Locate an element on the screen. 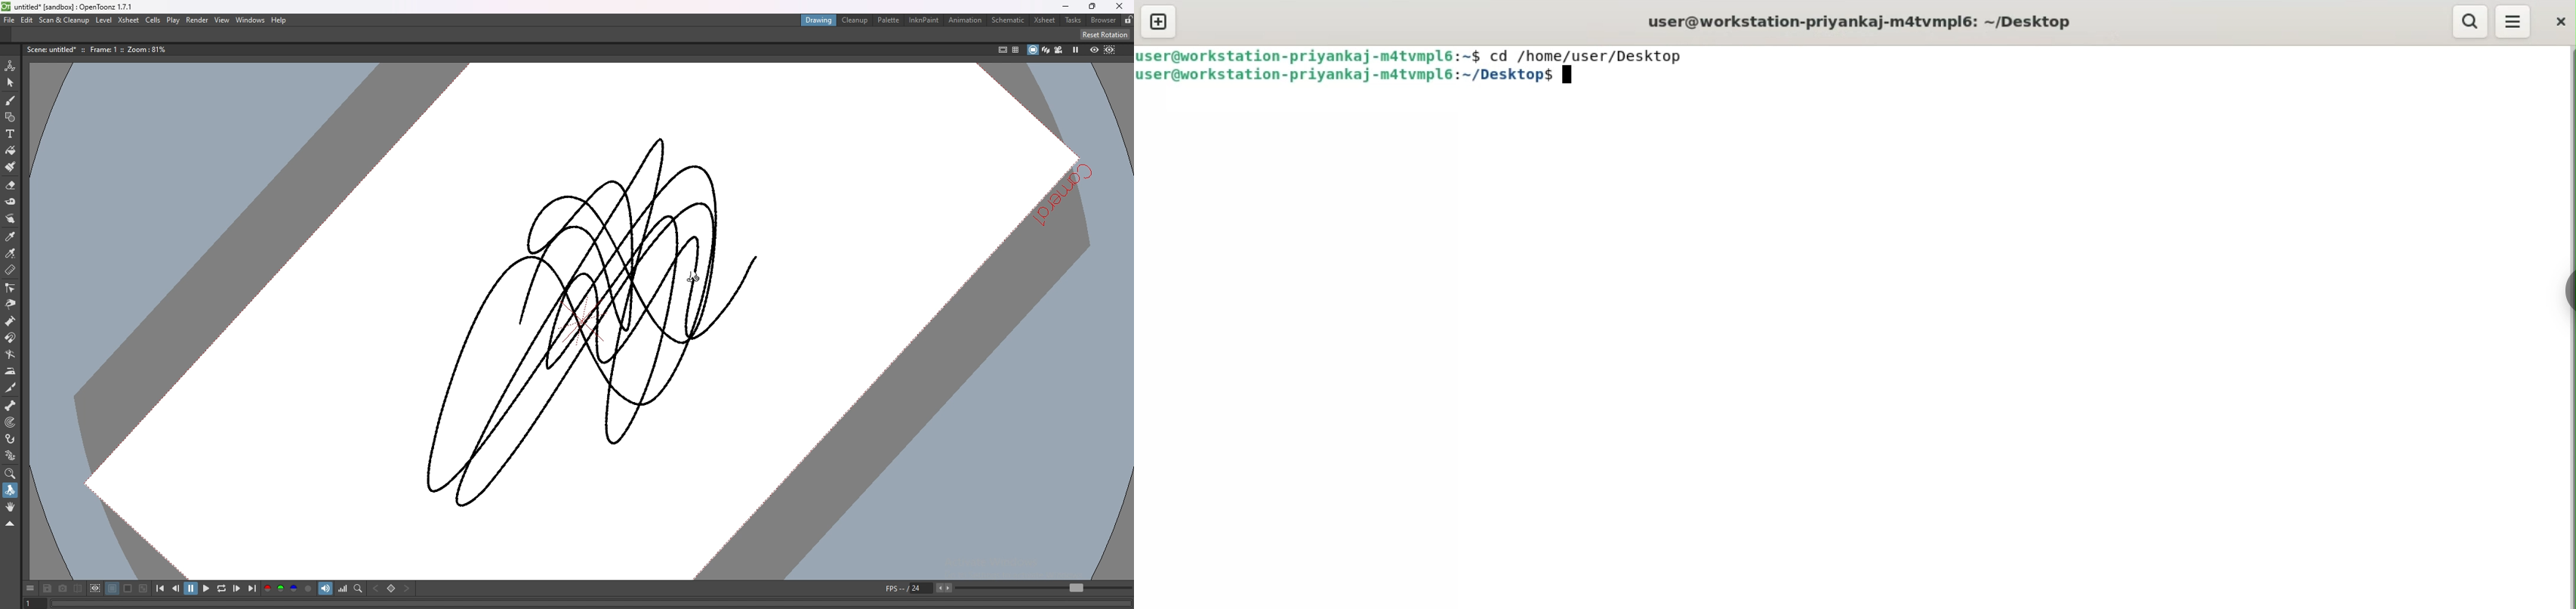 The width and height of the screenshot is (2576, 616). help is located at coordinates (279, 20).